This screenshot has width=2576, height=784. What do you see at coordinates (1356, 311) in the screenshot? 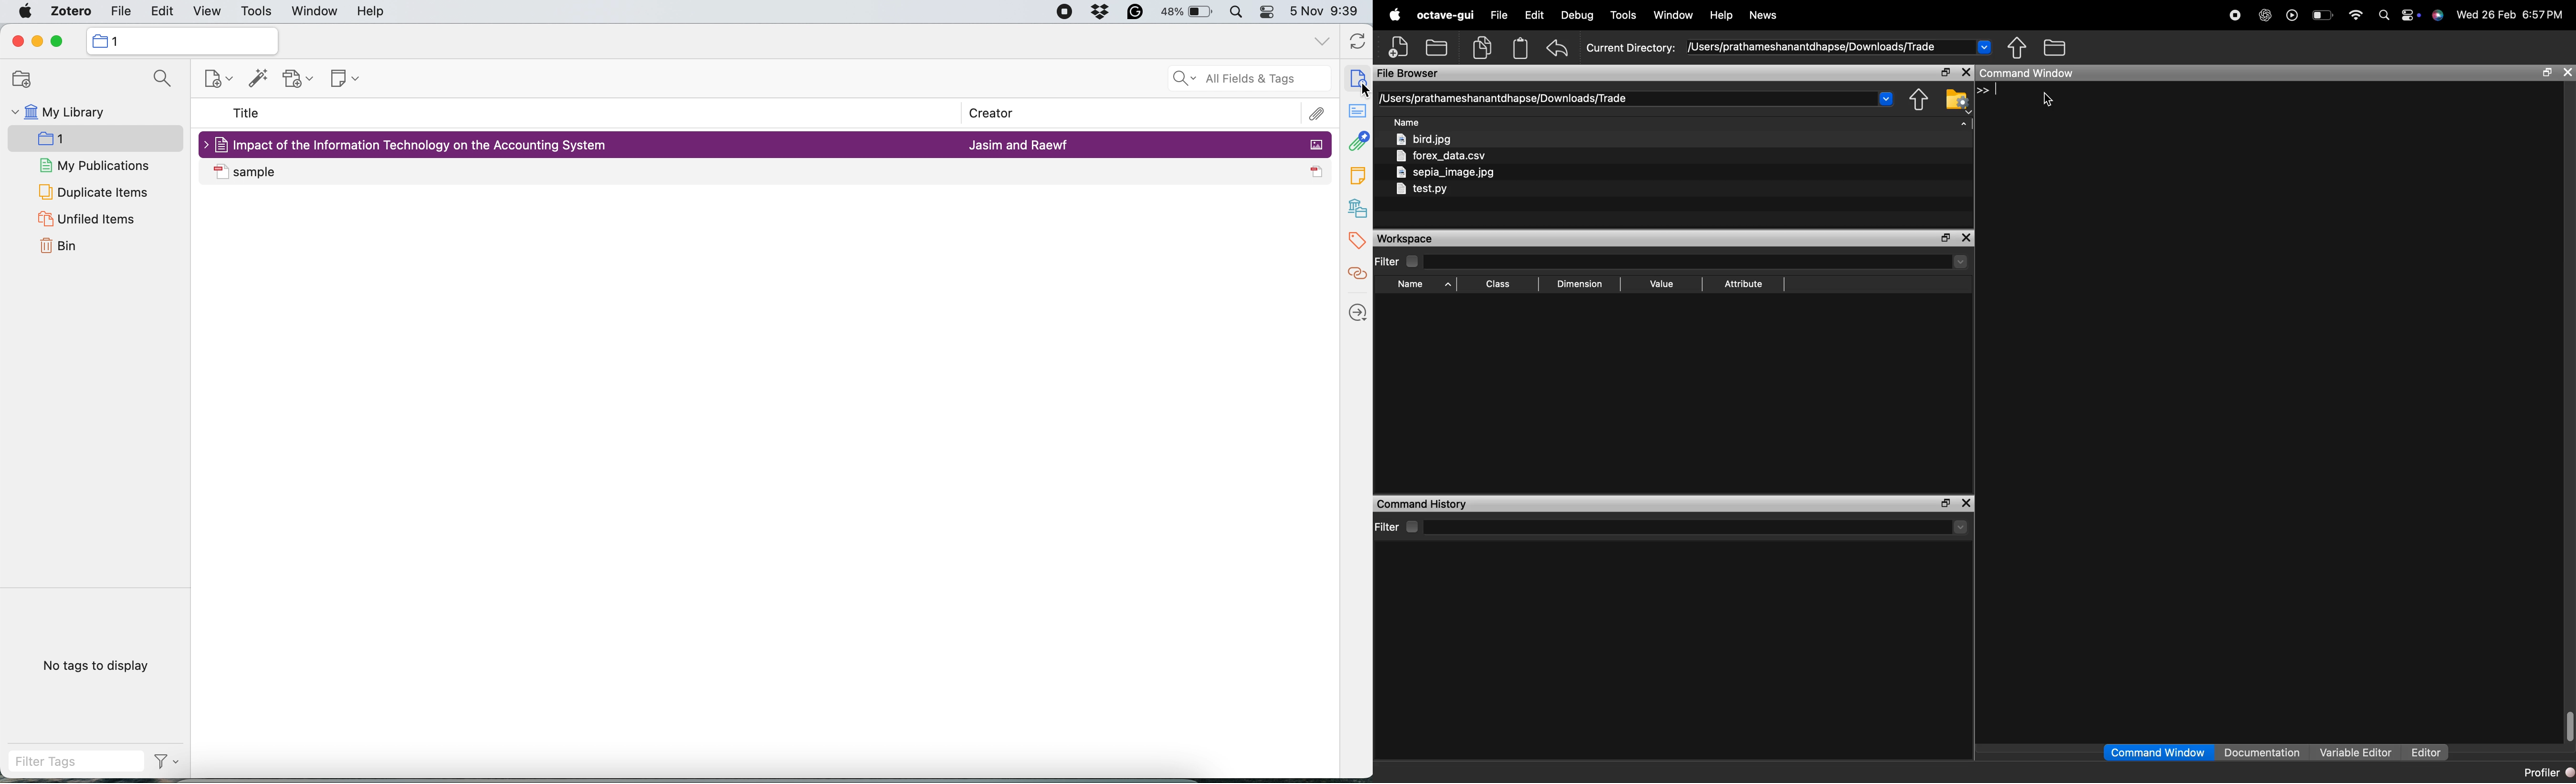
I see `locate` at bounding box center [1356, 311].